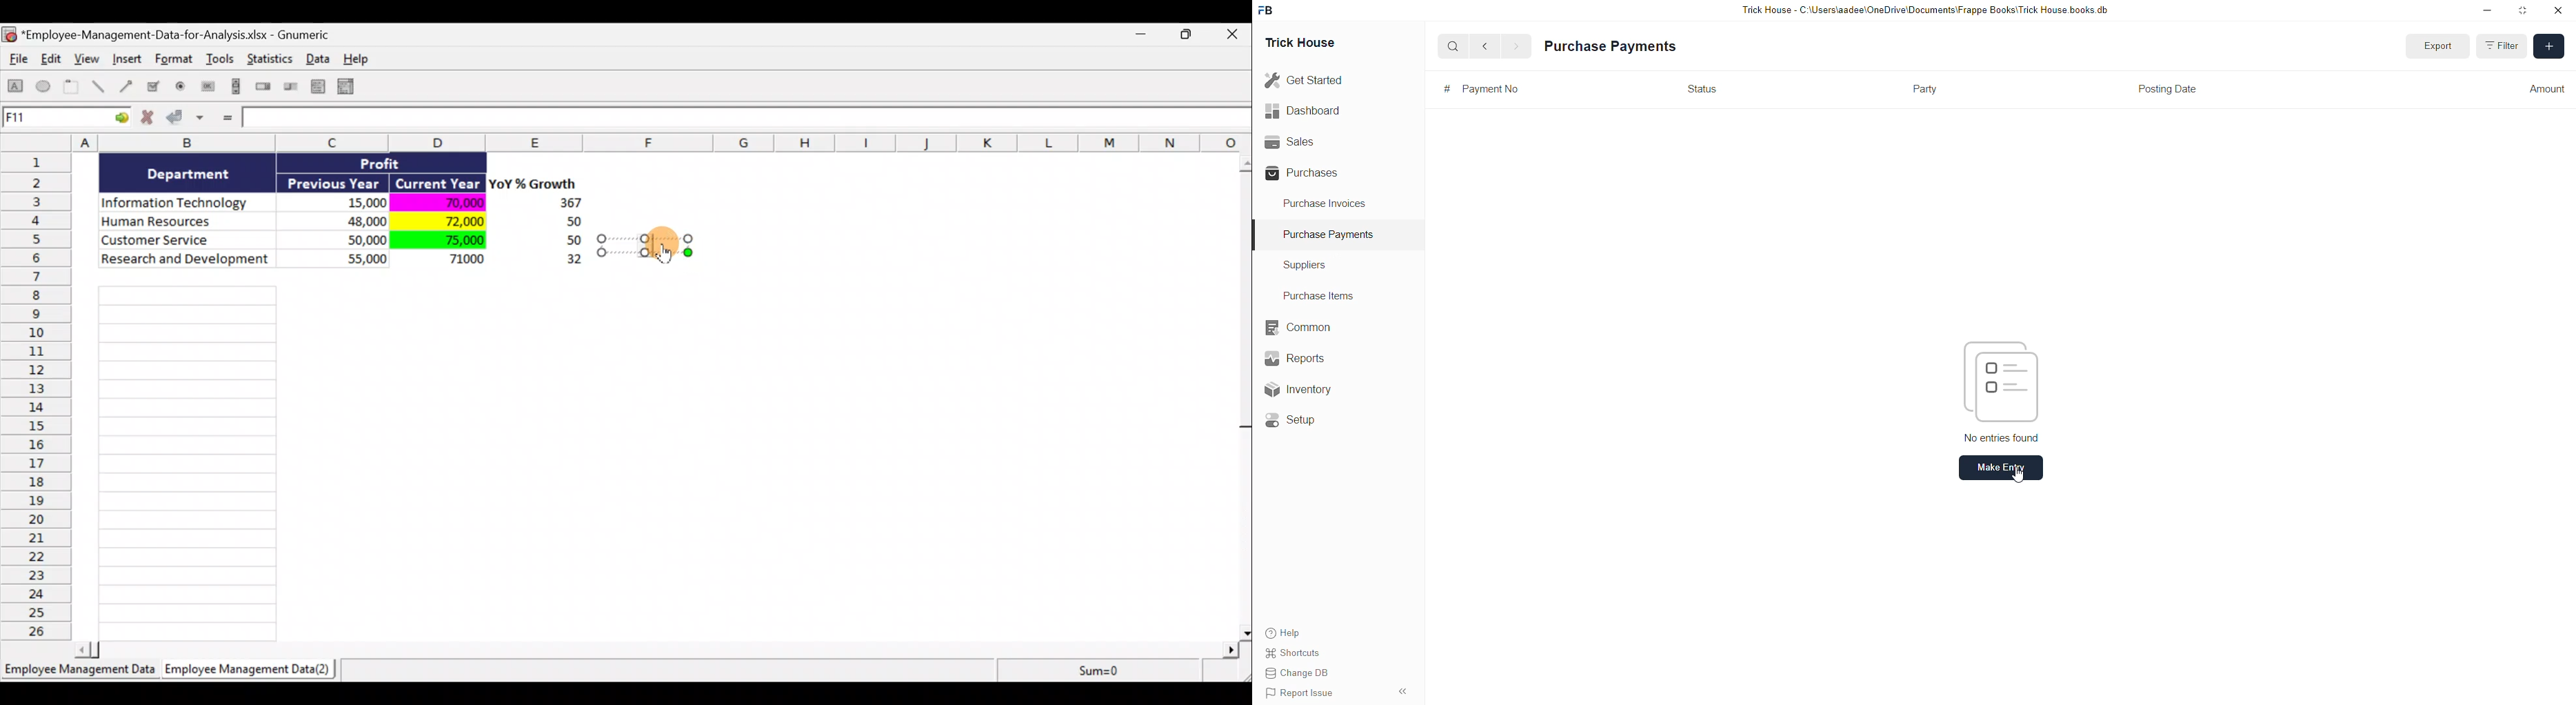 This screenshot has width=2576, height=728. I want to click on No entries found, so click(2000, 438).